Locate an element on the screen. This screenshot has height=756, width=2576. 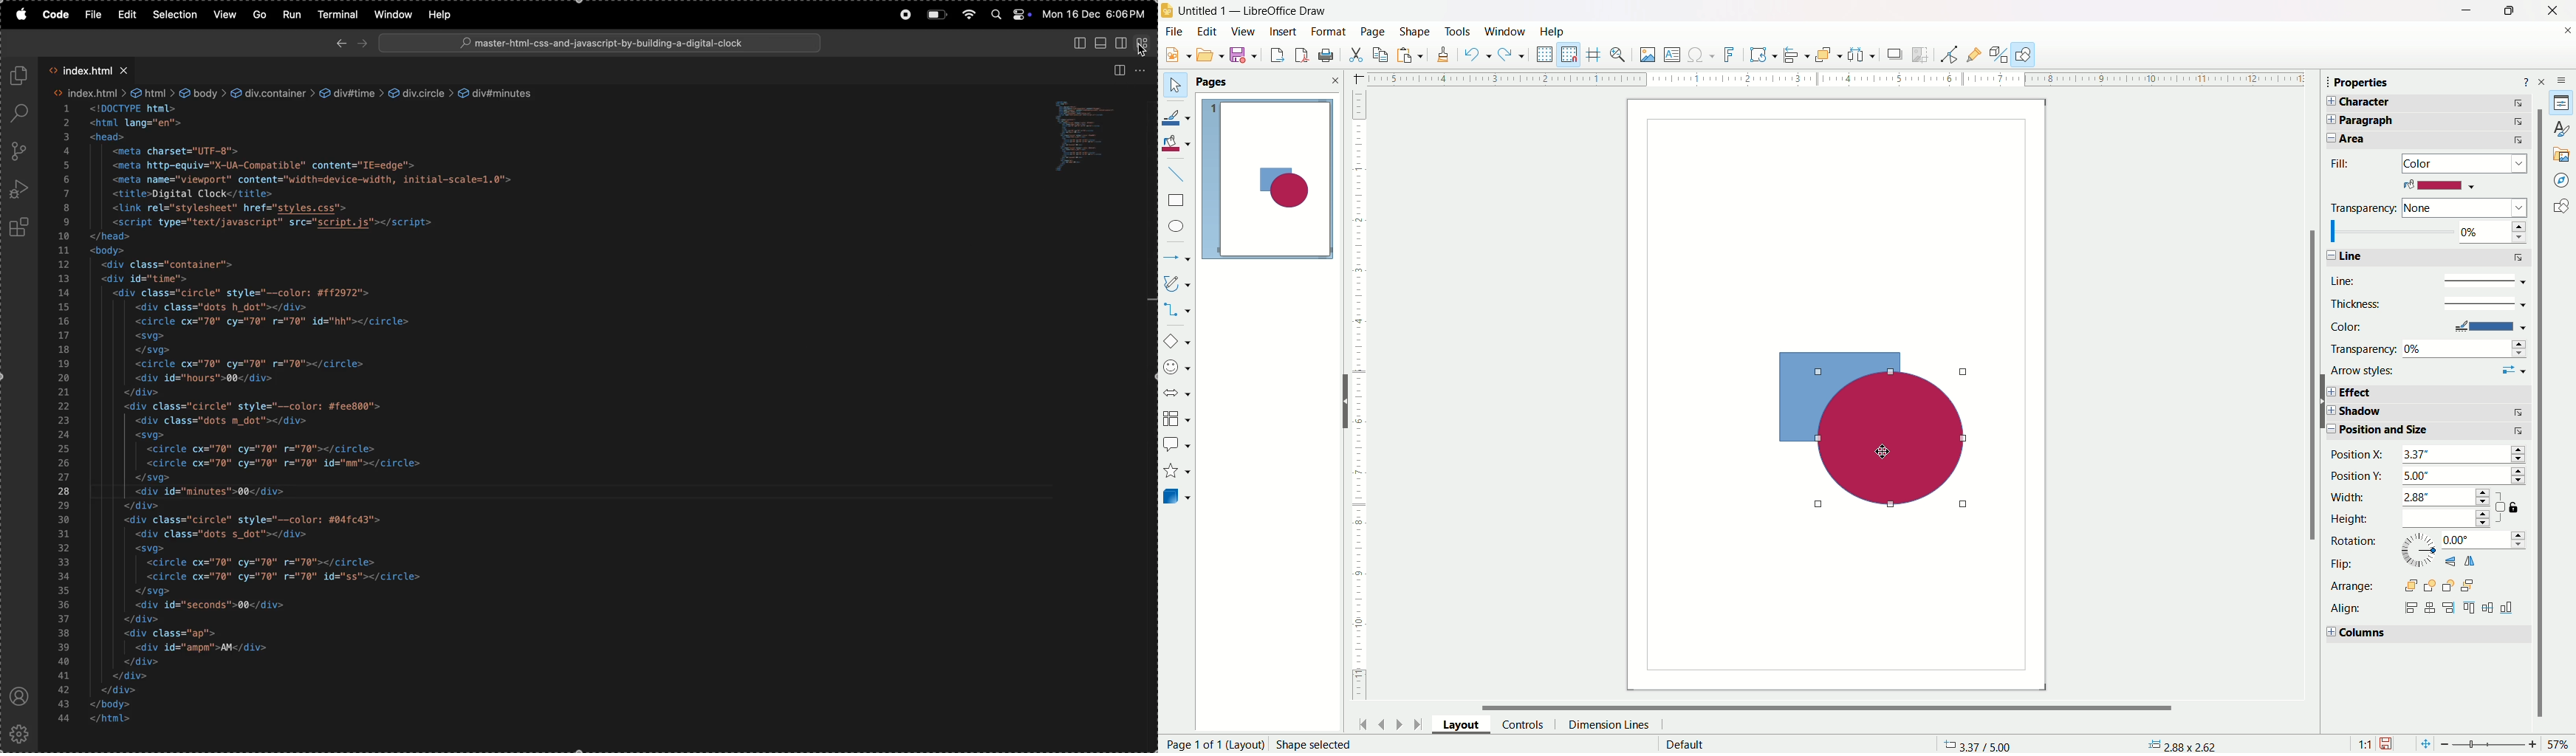
option is located at coordinates (1145, 69).